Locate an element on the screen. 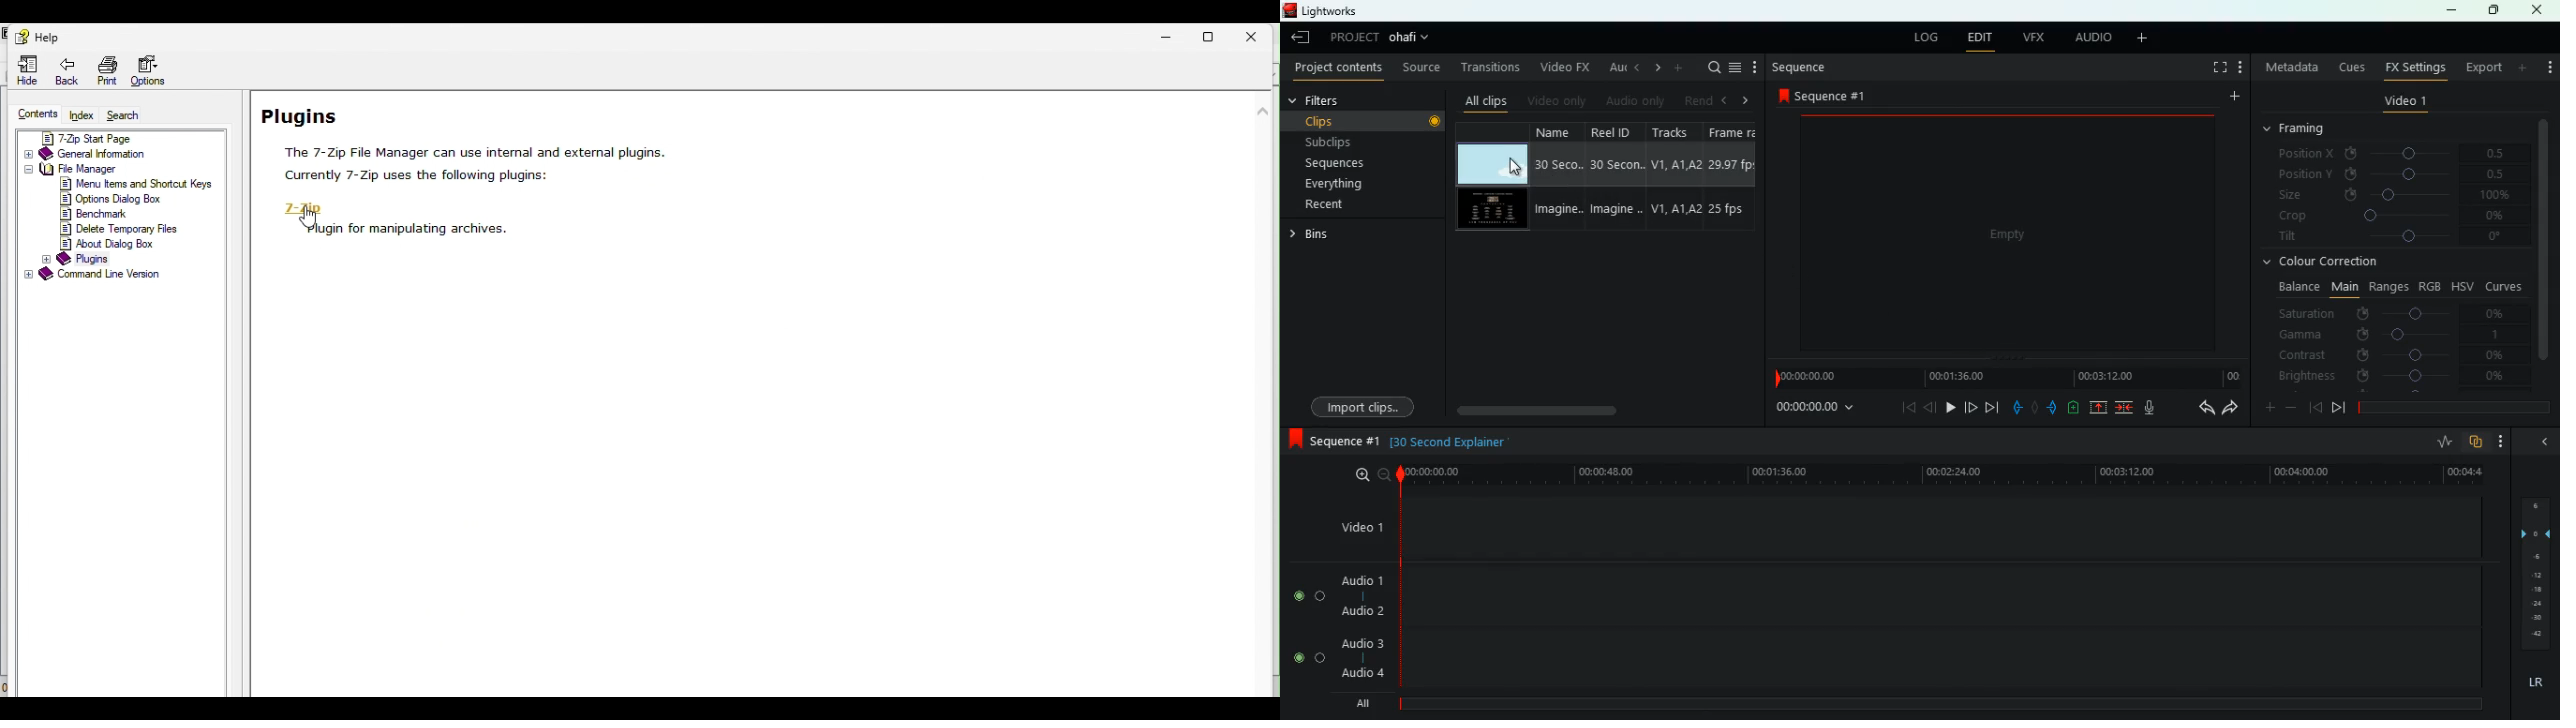 Image resolution: width=2576 pixels, height=728 pixels. forward is located at coordinates (2230, 409).